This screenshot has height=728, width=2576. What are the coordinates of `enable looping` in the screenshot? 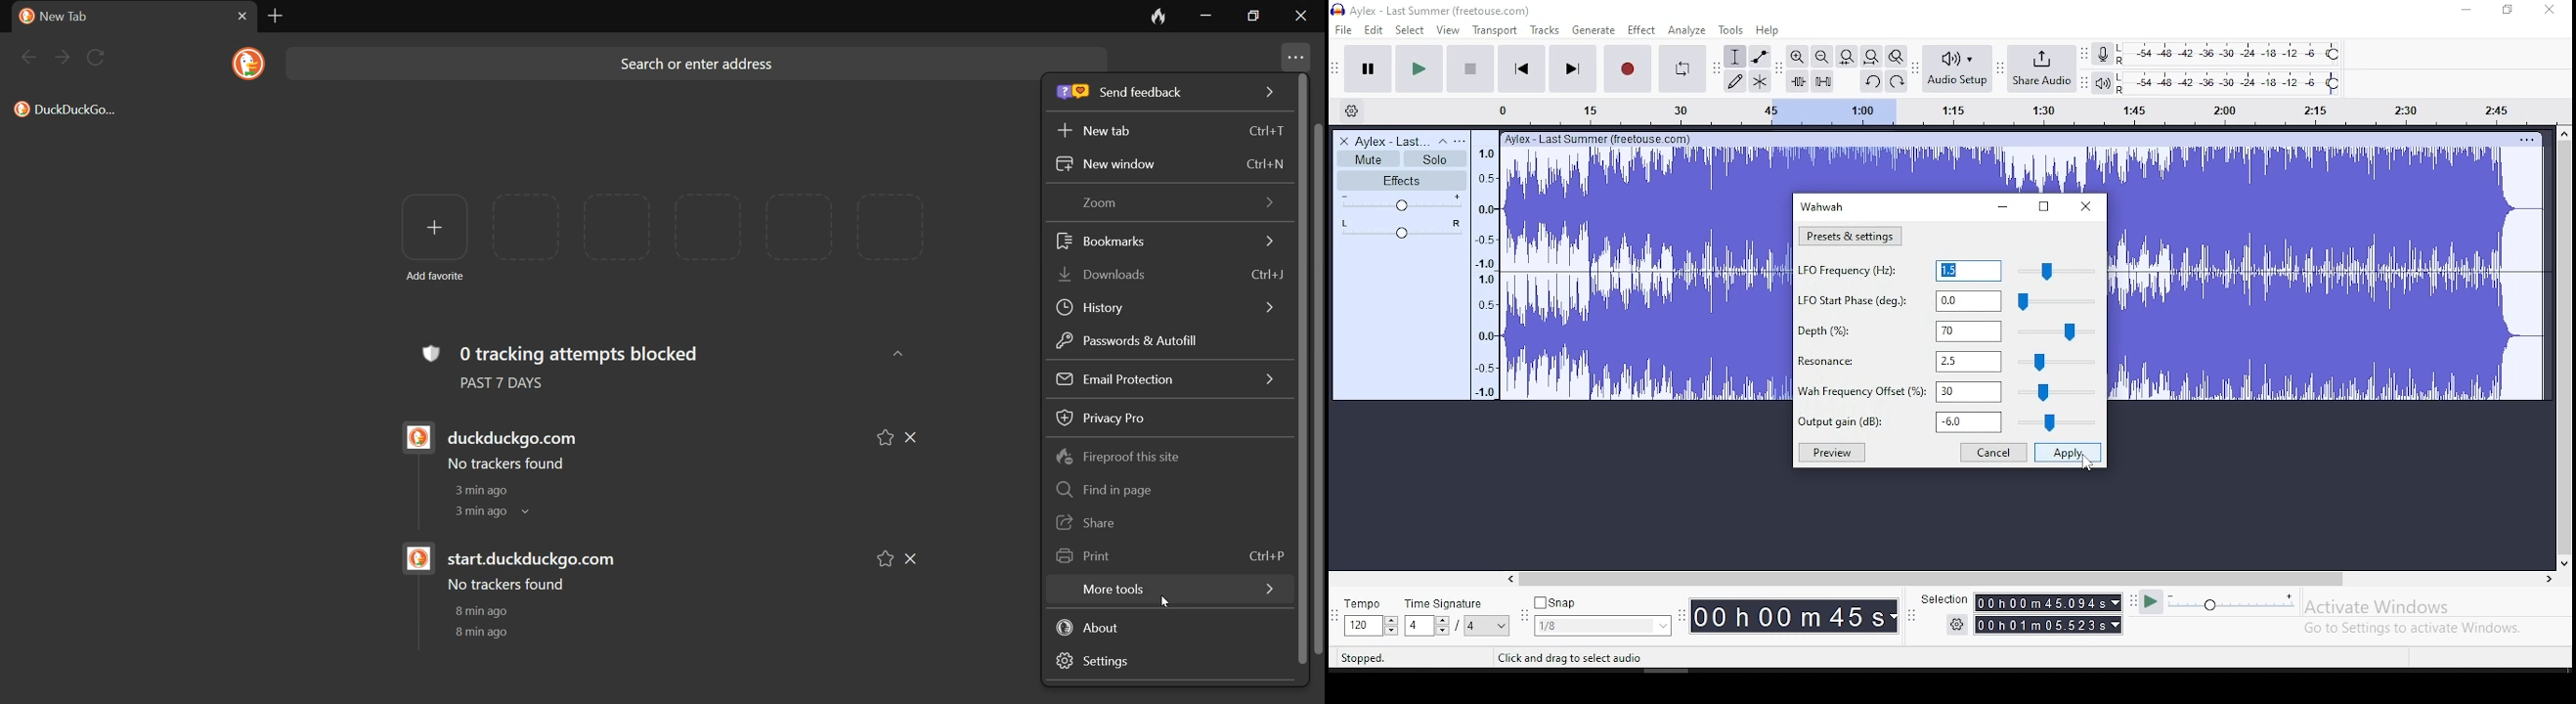 It's located at (1682, 68).